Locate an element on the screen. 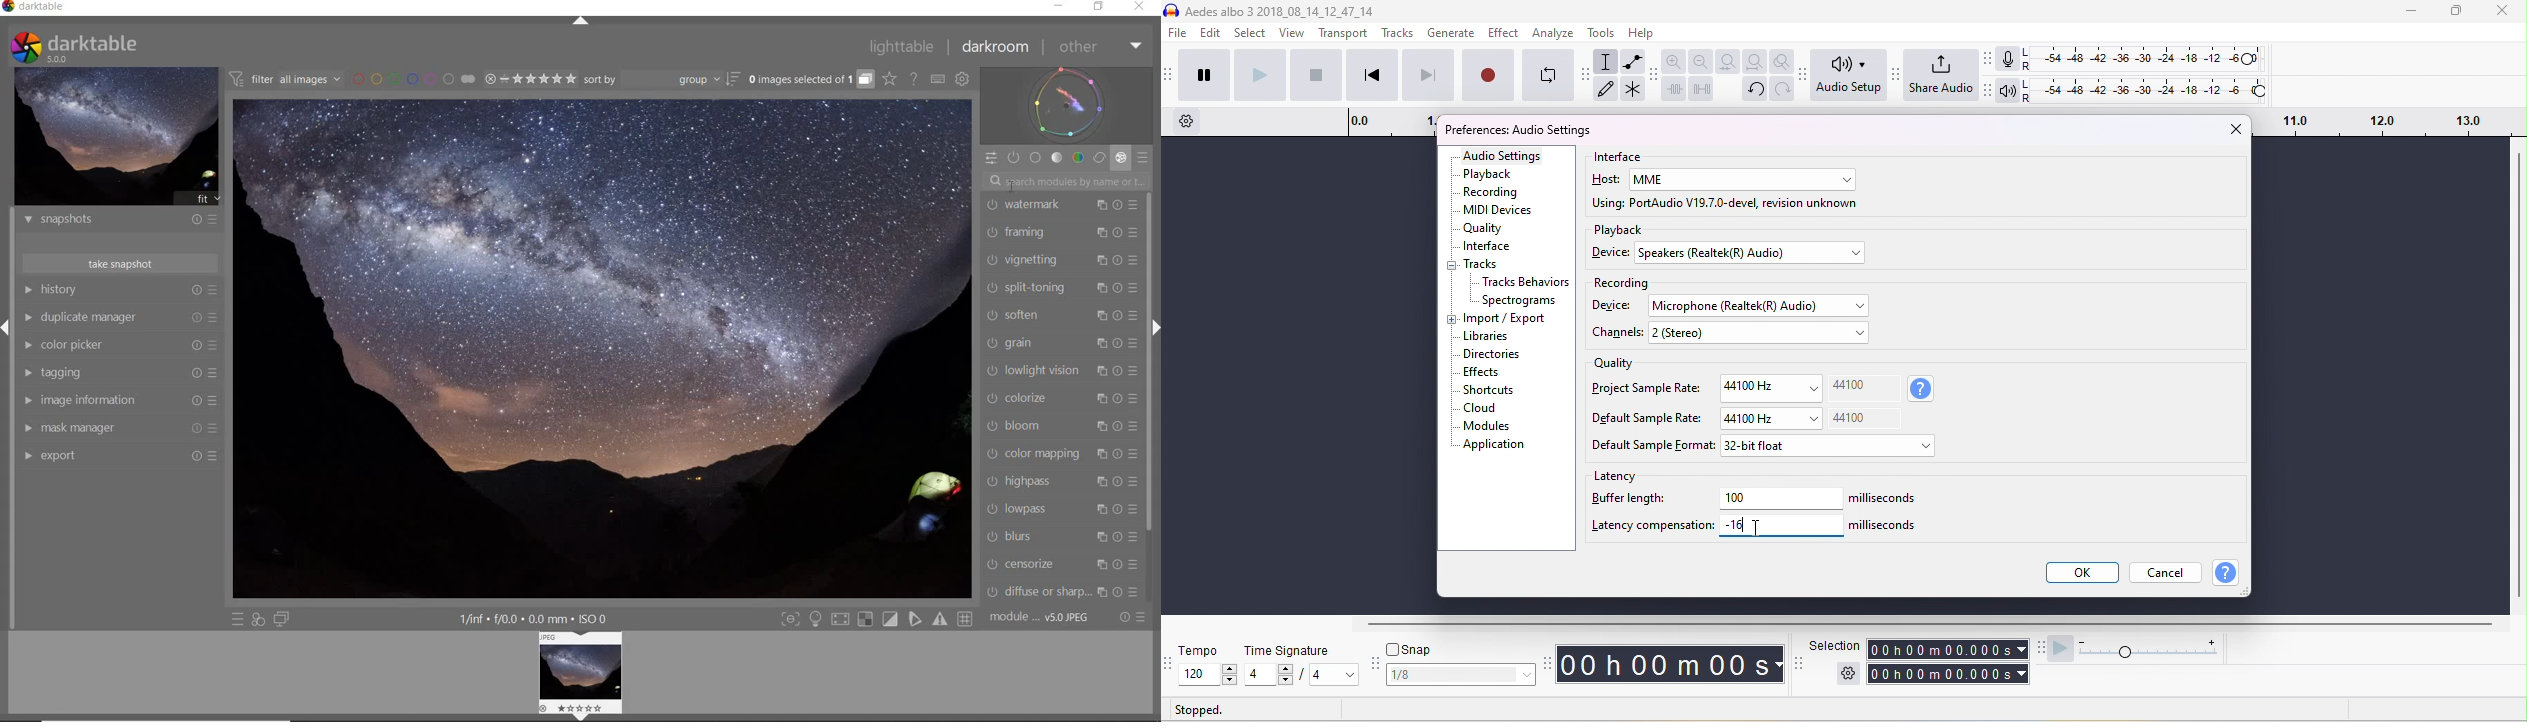 Image resolution: width=2548 pixels, height=728 pixels. application is located at coordinates (1494, 444).